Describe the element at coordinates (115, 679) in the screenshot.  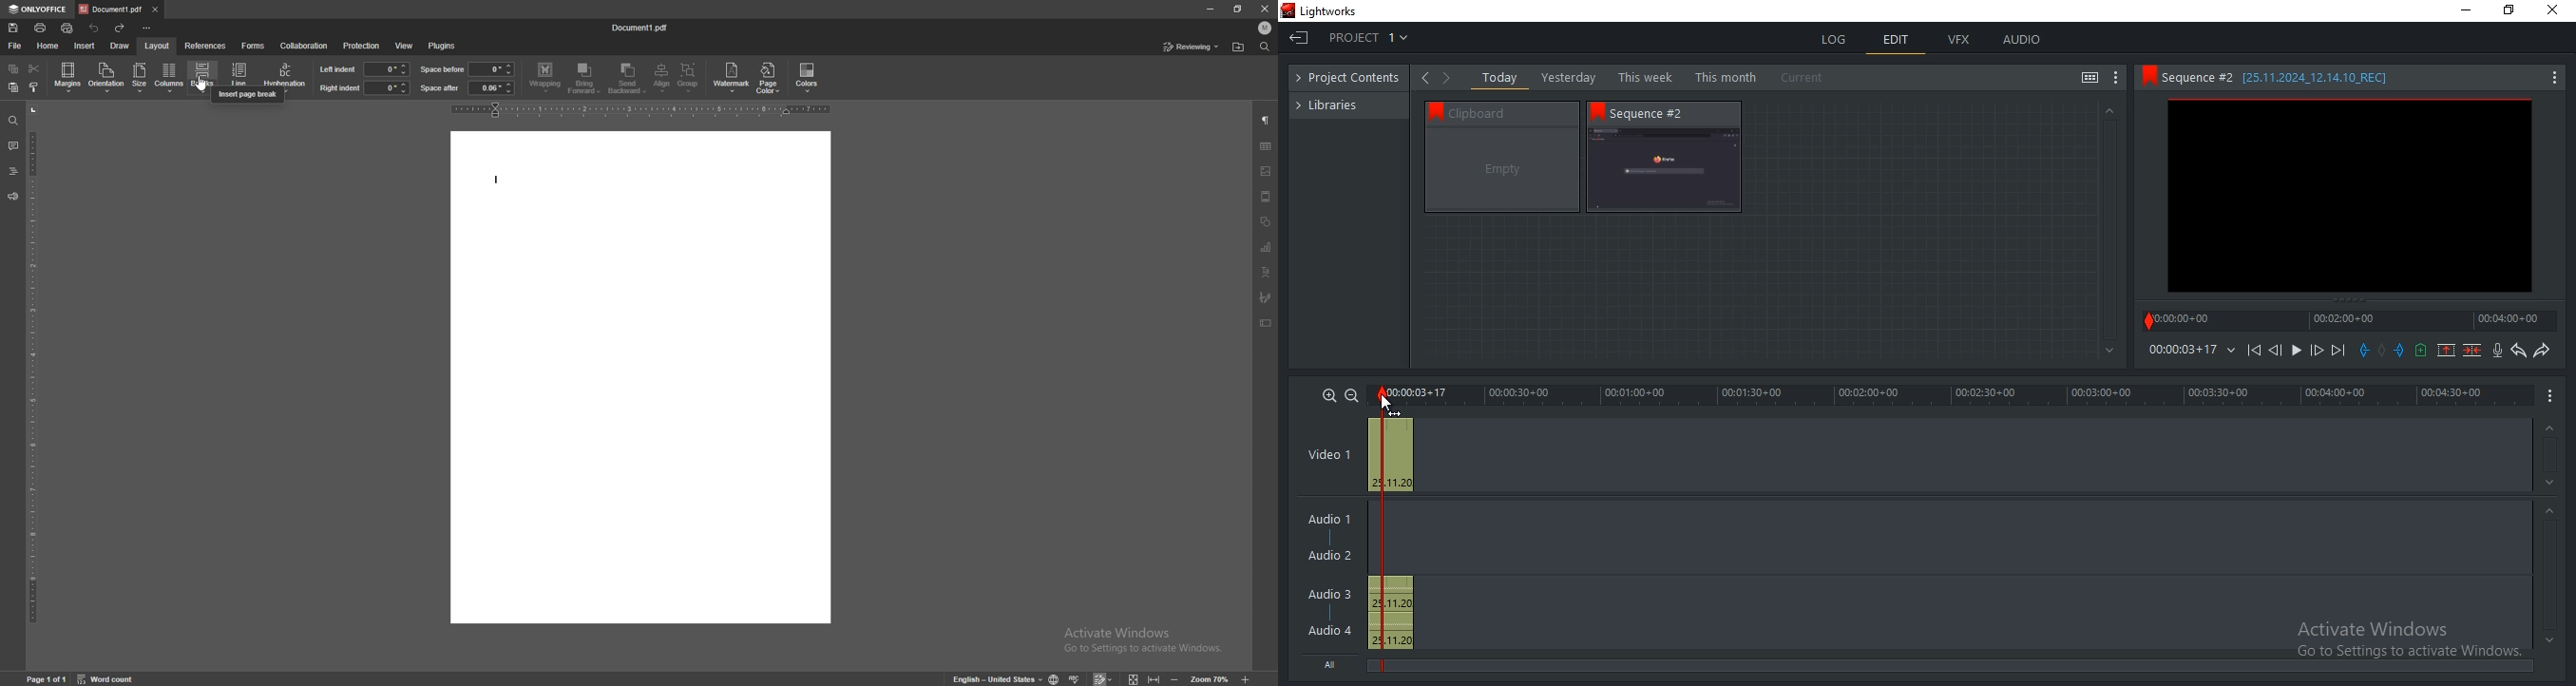
I see `Word count` at that location.